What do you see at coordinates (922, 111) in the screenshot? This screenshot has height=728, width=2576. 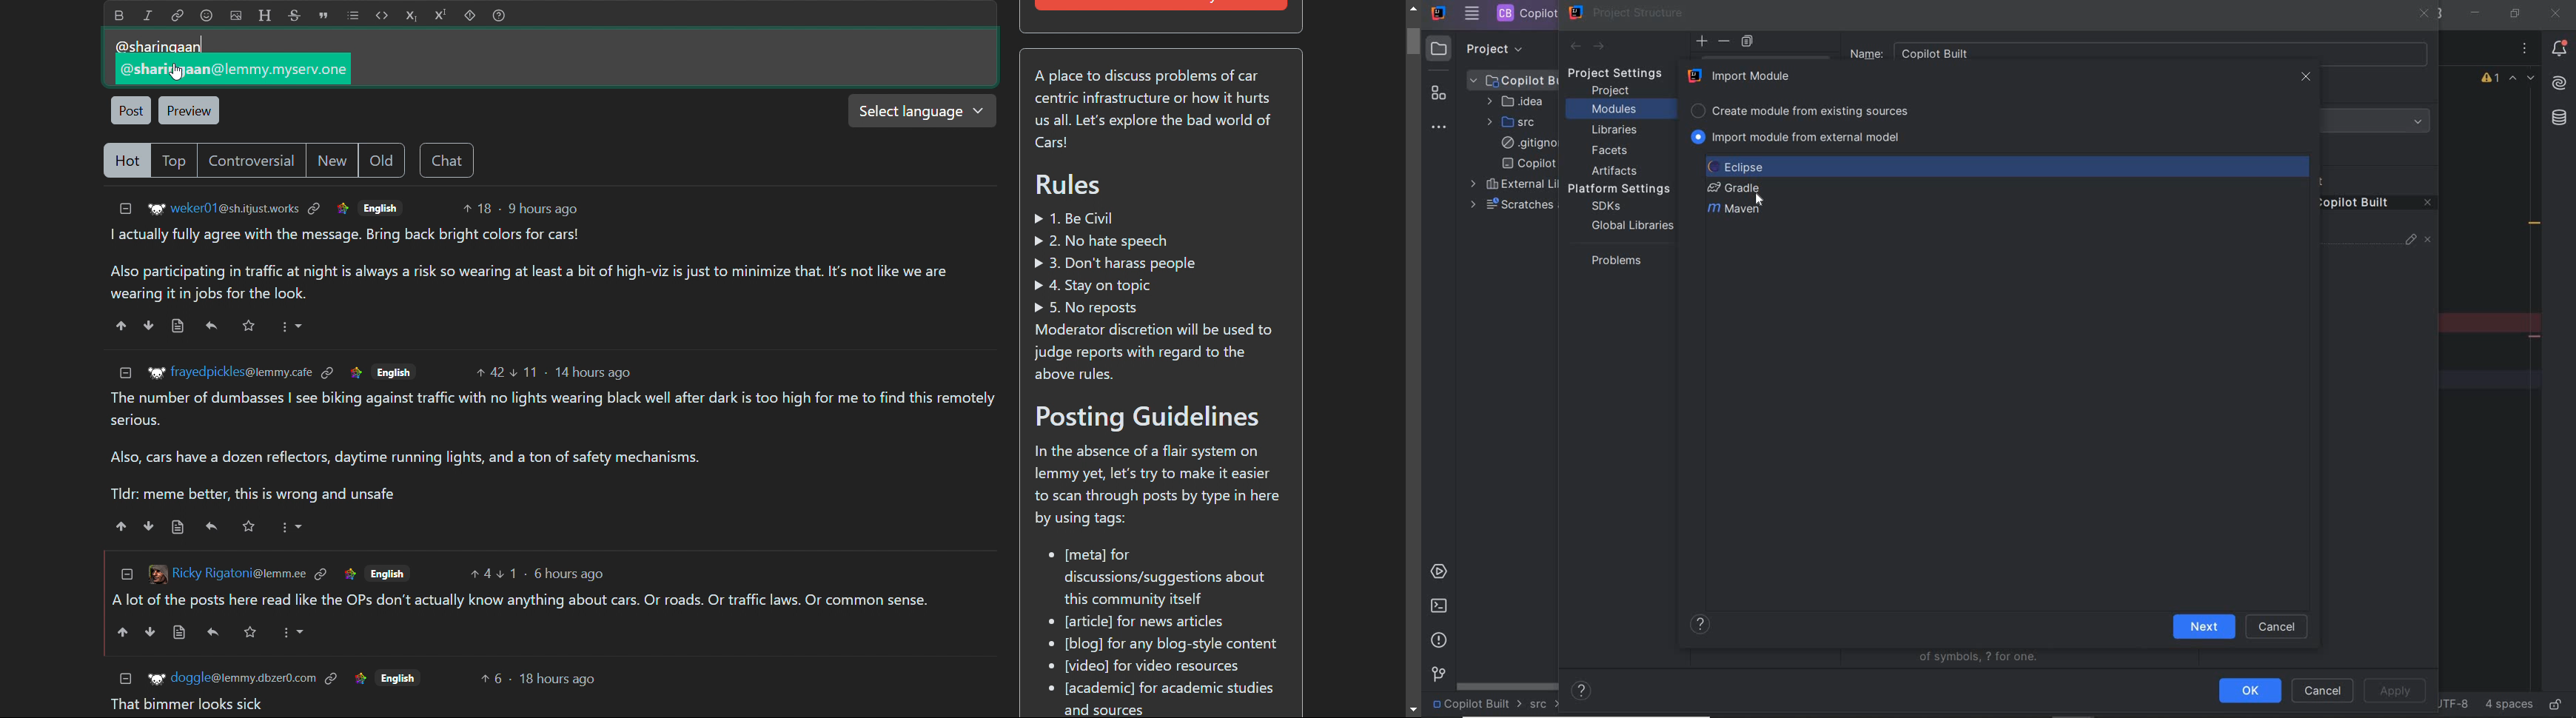 I see `select language` at bounding box center [922, 111].